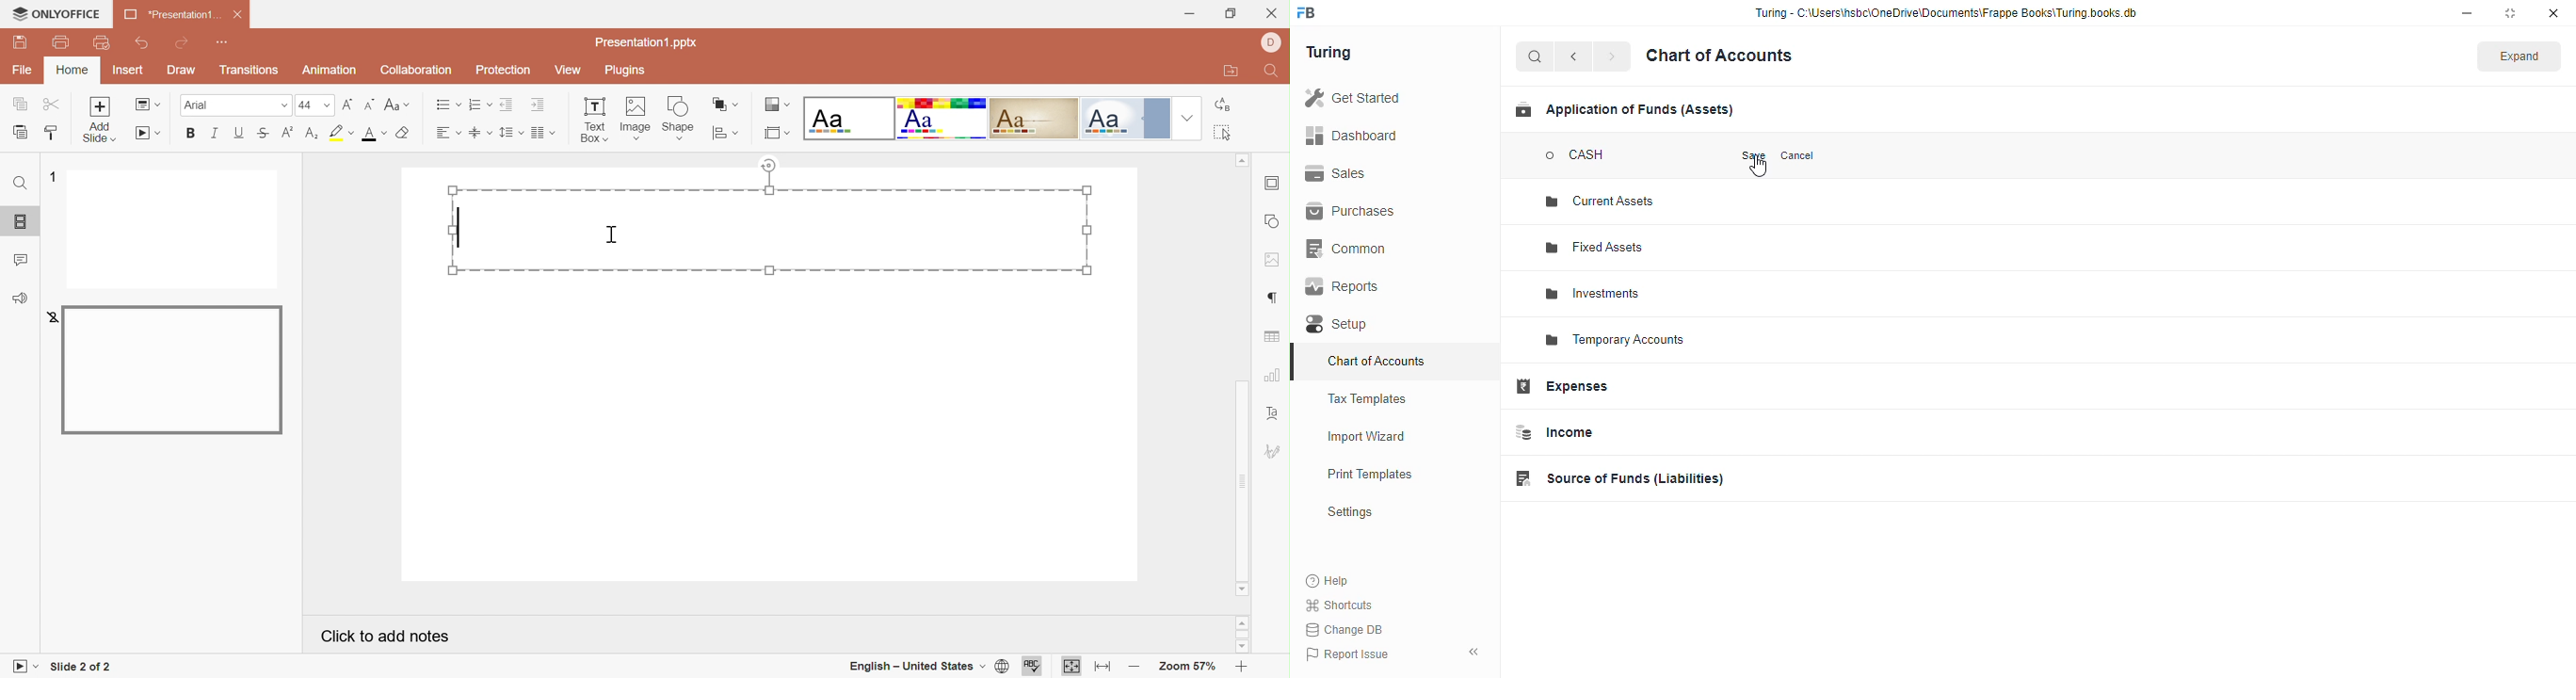  I want to click on Decrement font size, so click(369, 104).